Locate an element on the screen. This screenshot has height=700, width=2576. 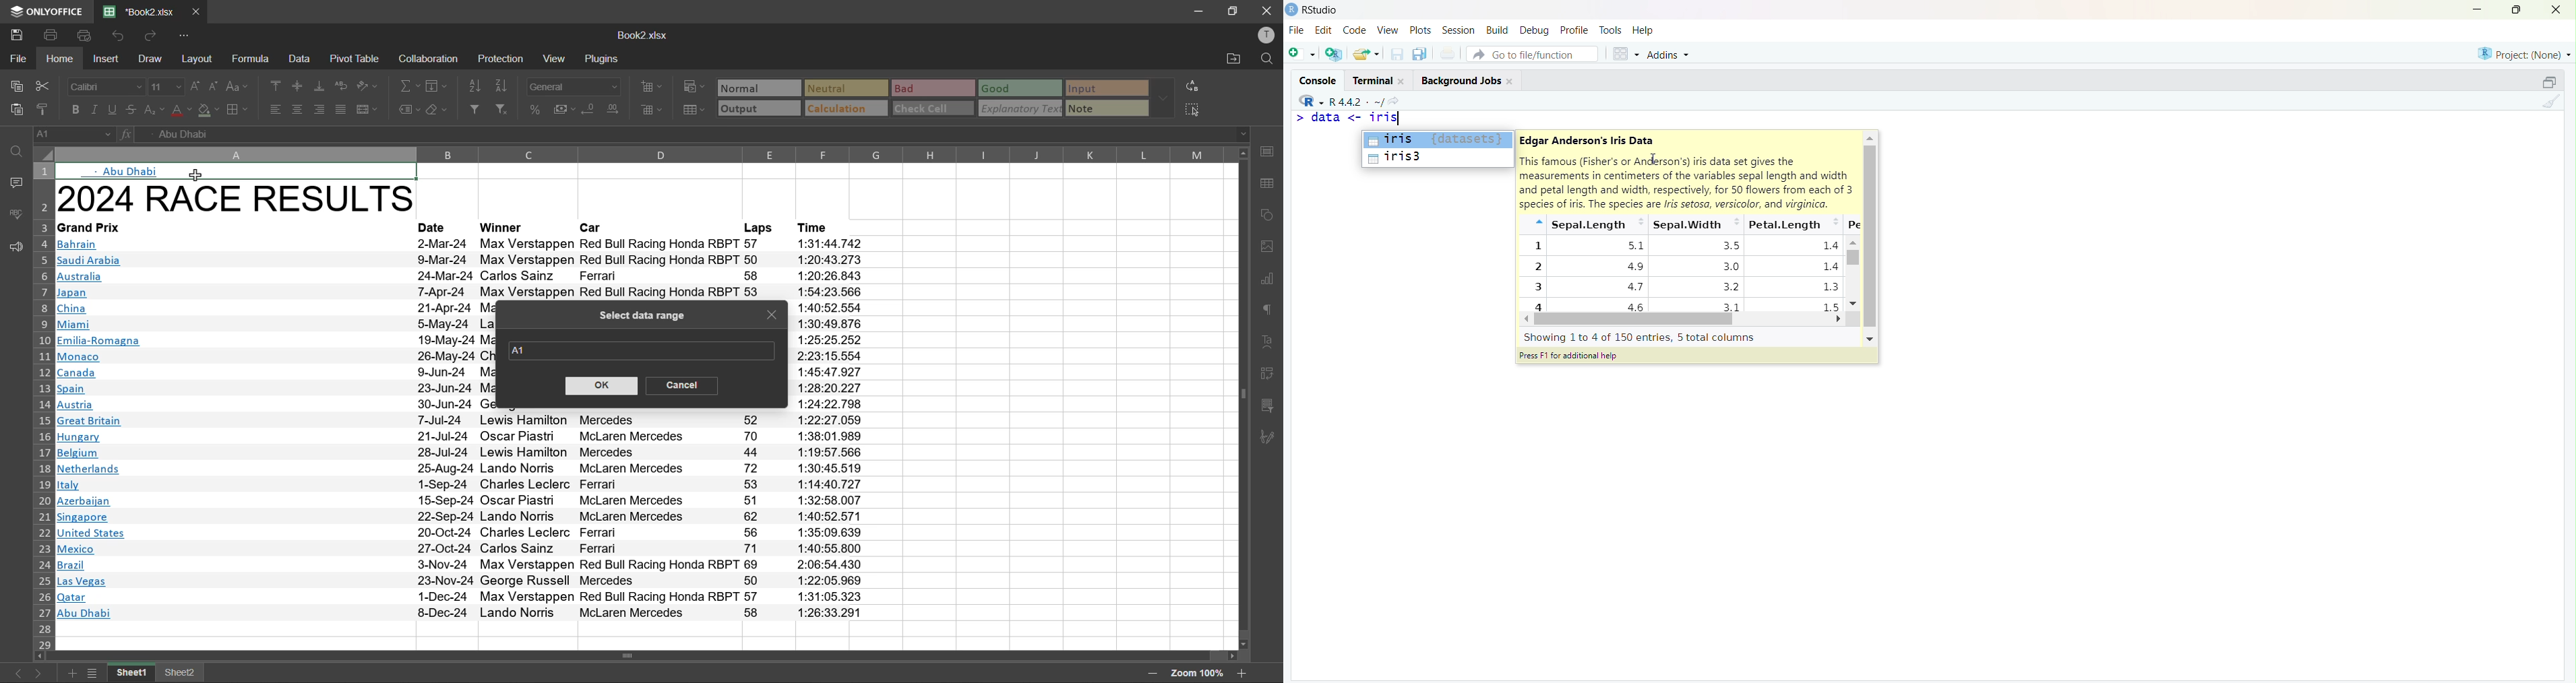
Scrollbar is located at coordinates (1637, 319).